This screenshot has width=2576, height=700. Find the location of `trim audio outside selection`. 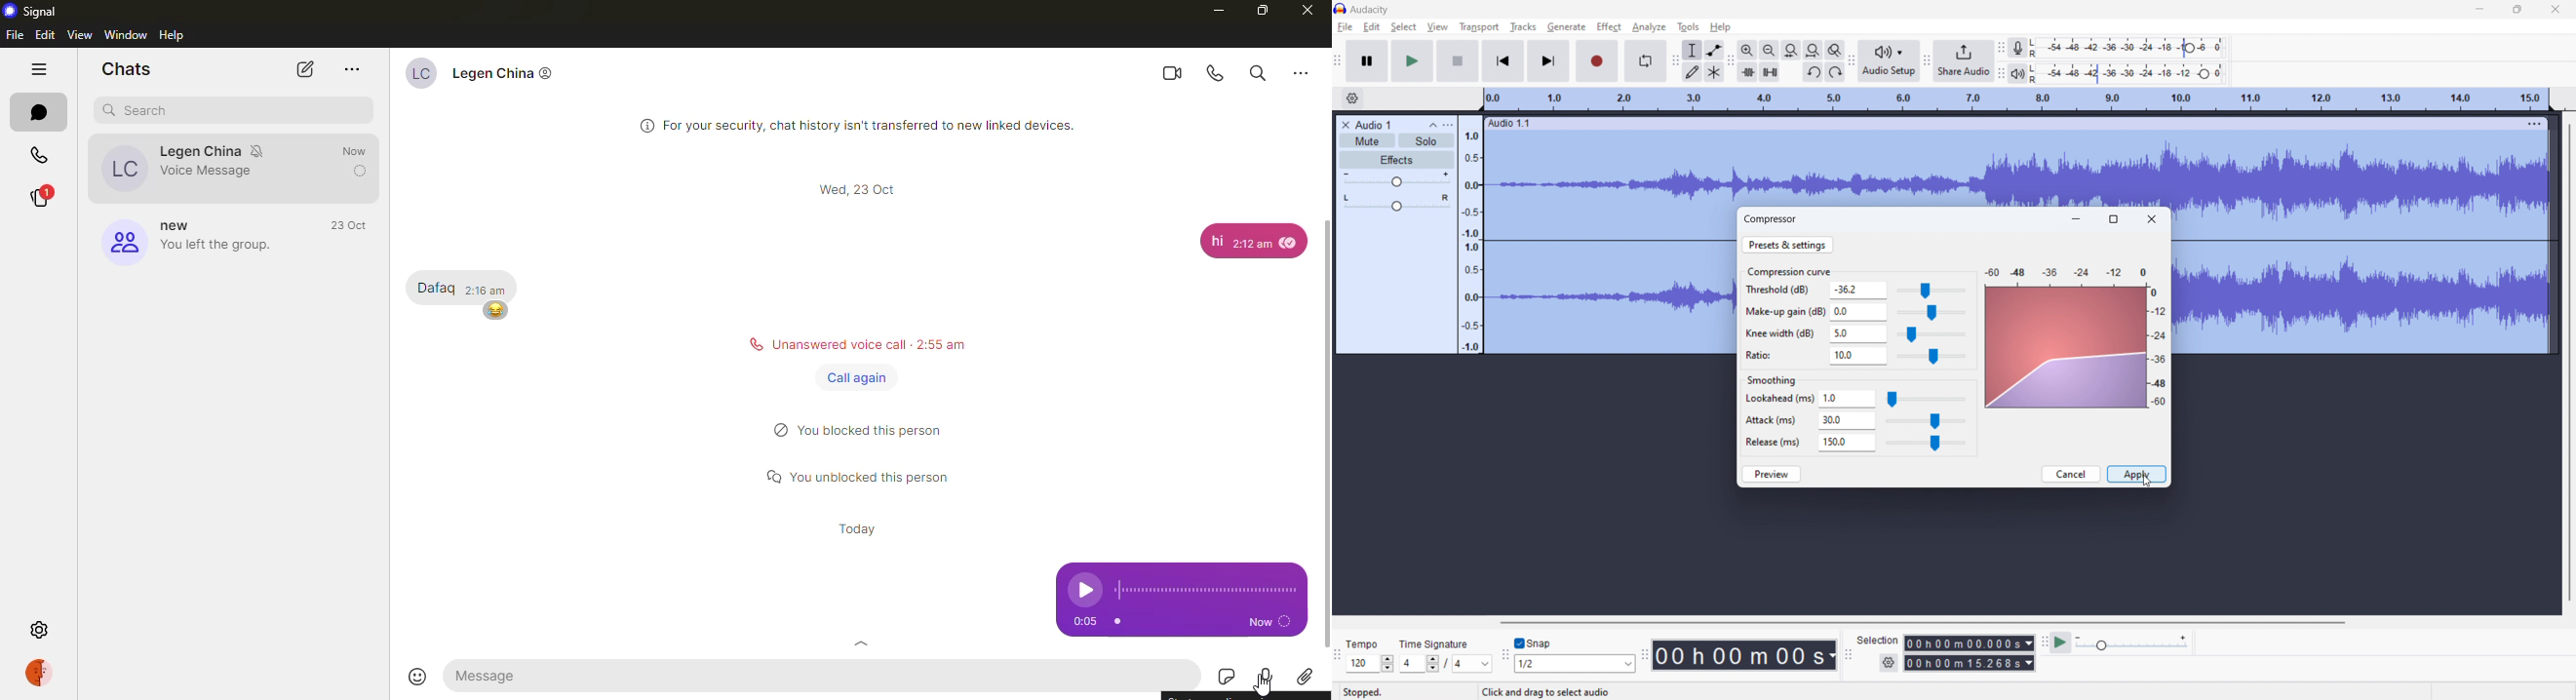

trim audio outside selection is located at coordinates (1748, 72).